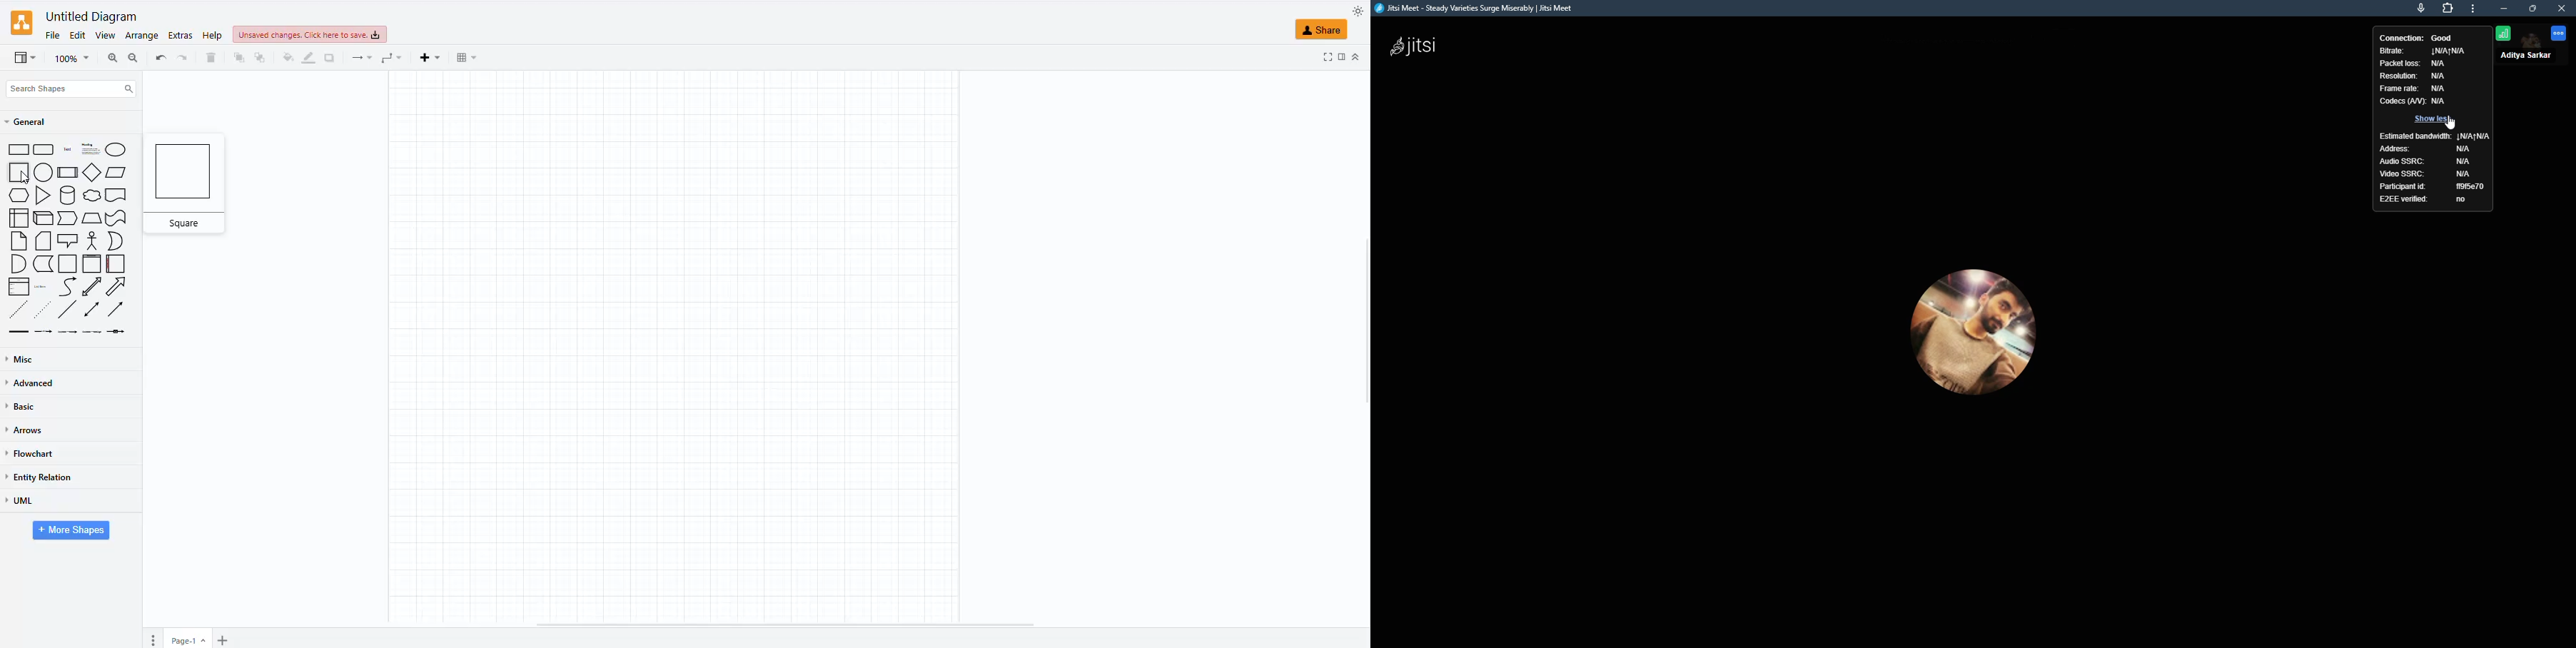  Describe the element at coordinates (363, 59) in the screenshot. I see `connectors` at that location.